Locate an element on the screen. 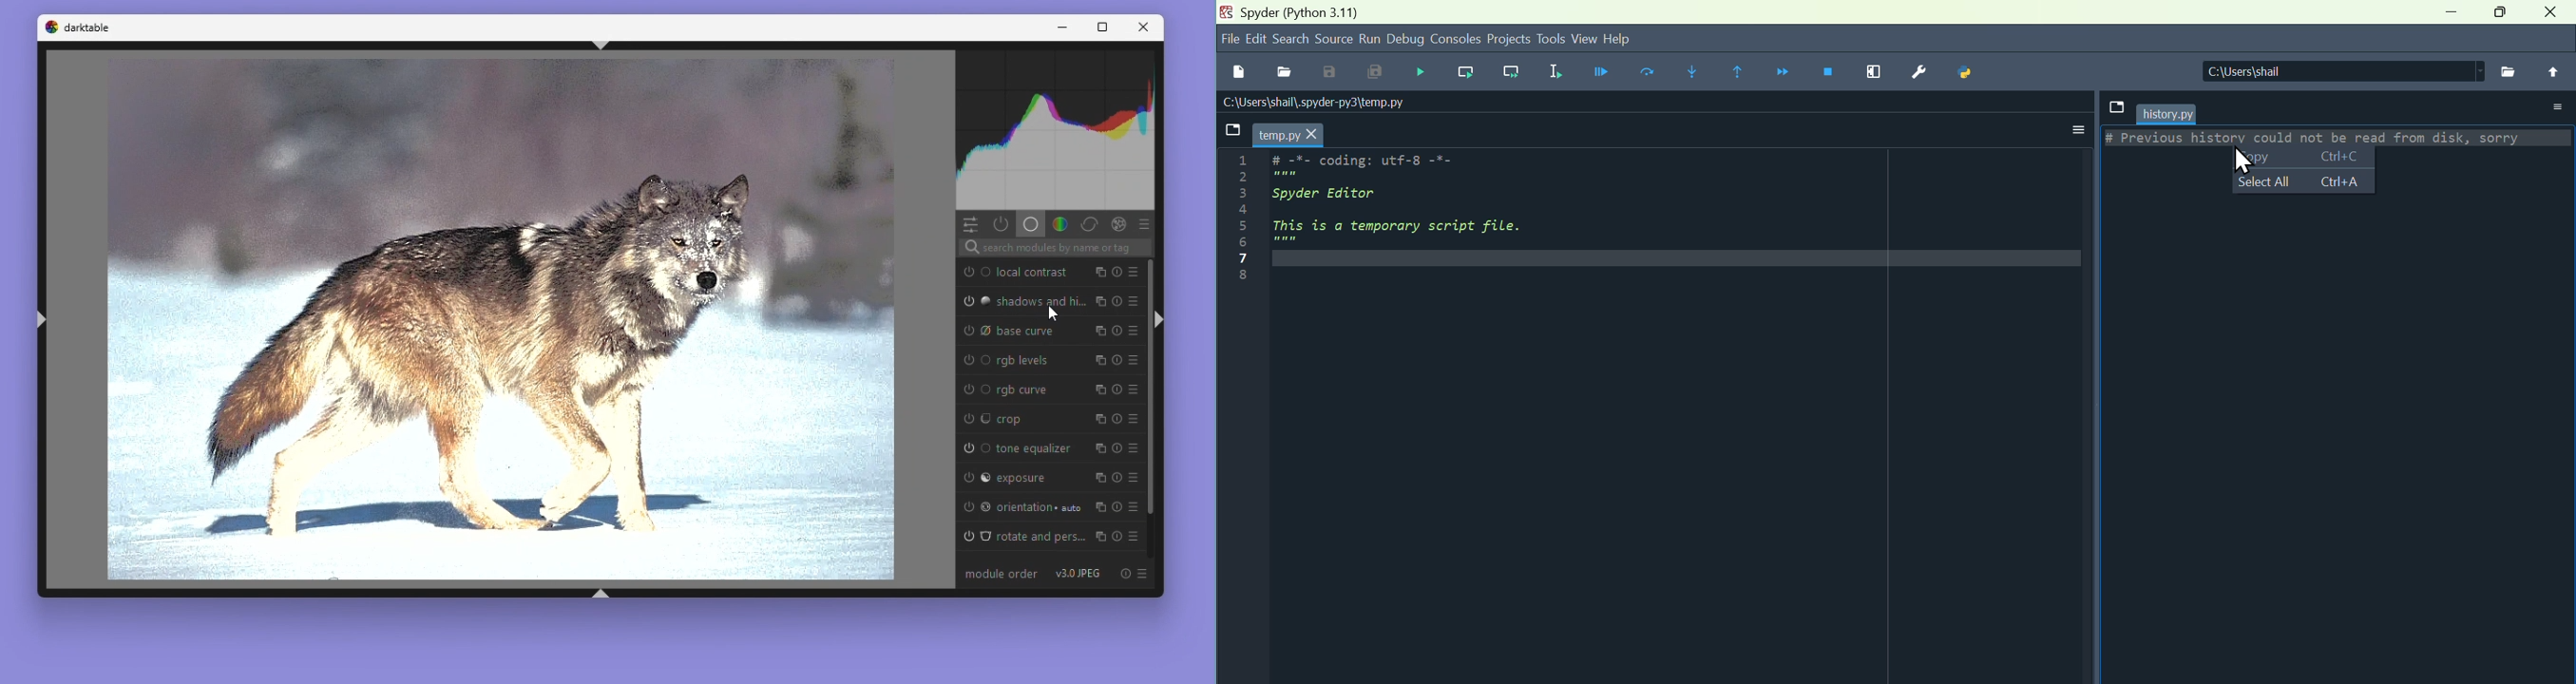  Colours is located at coordinates (1059, 223).